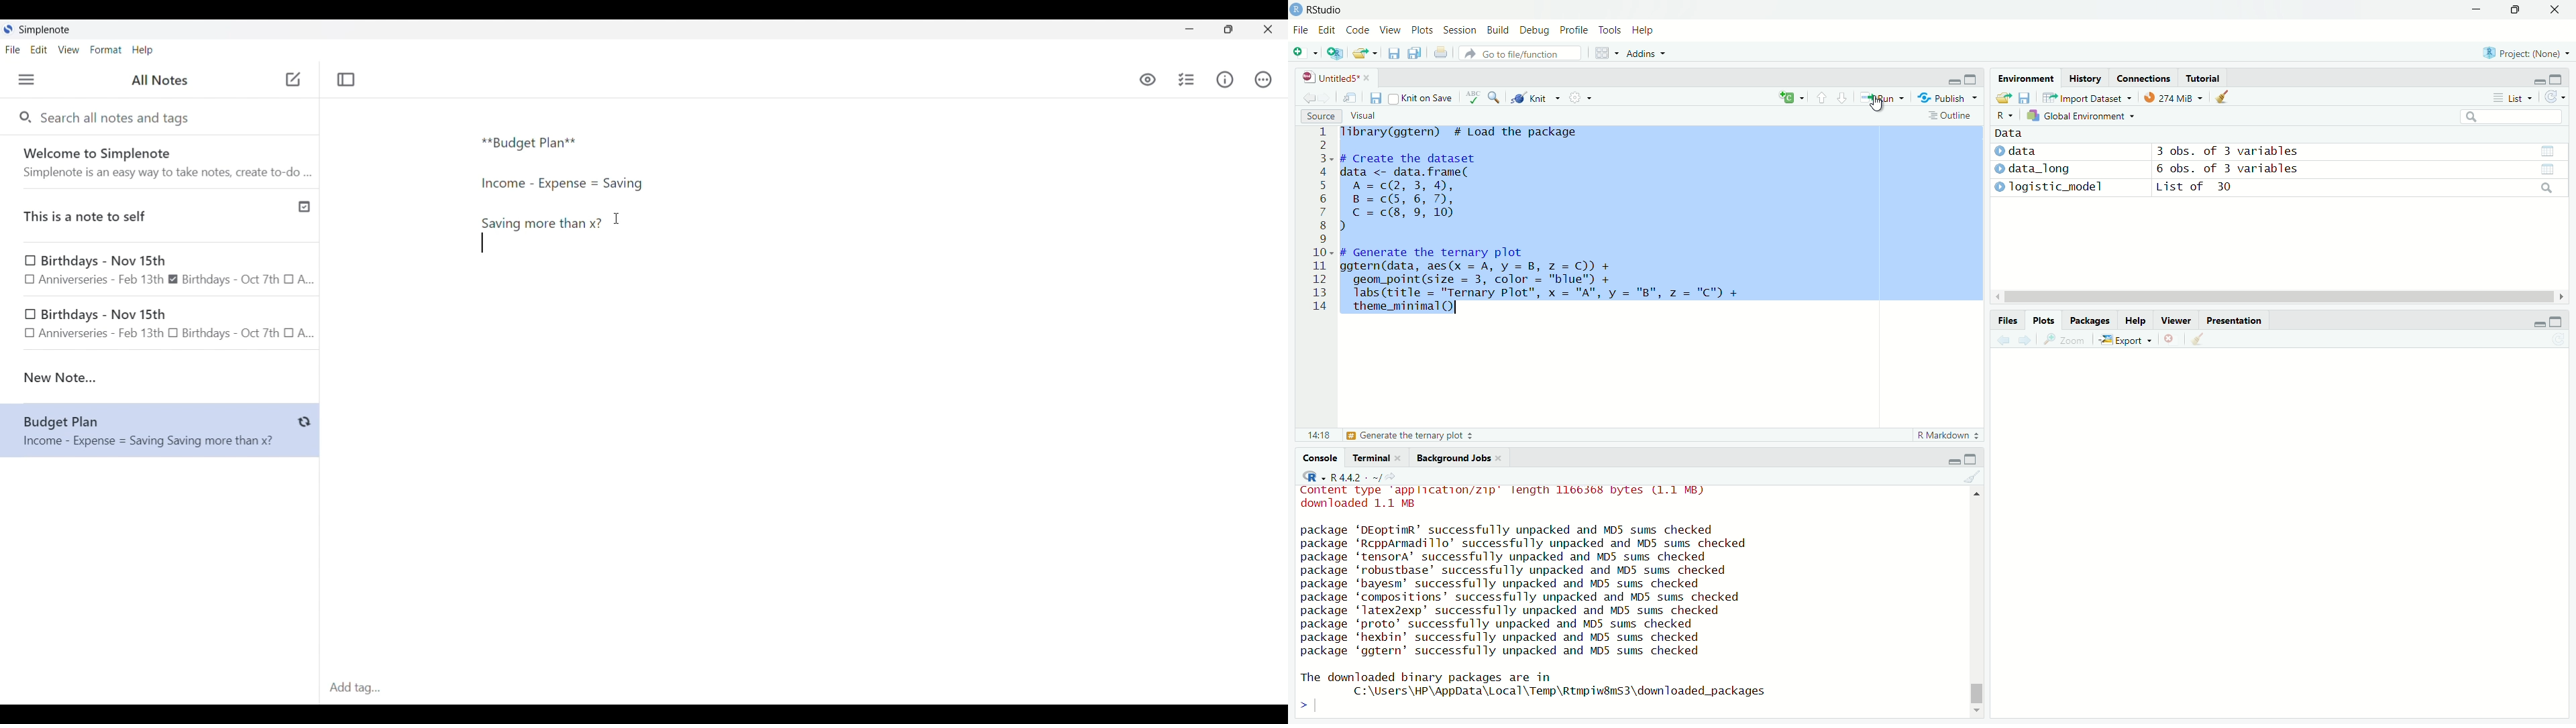  I want to click on Viewer, so click(2177, 322).